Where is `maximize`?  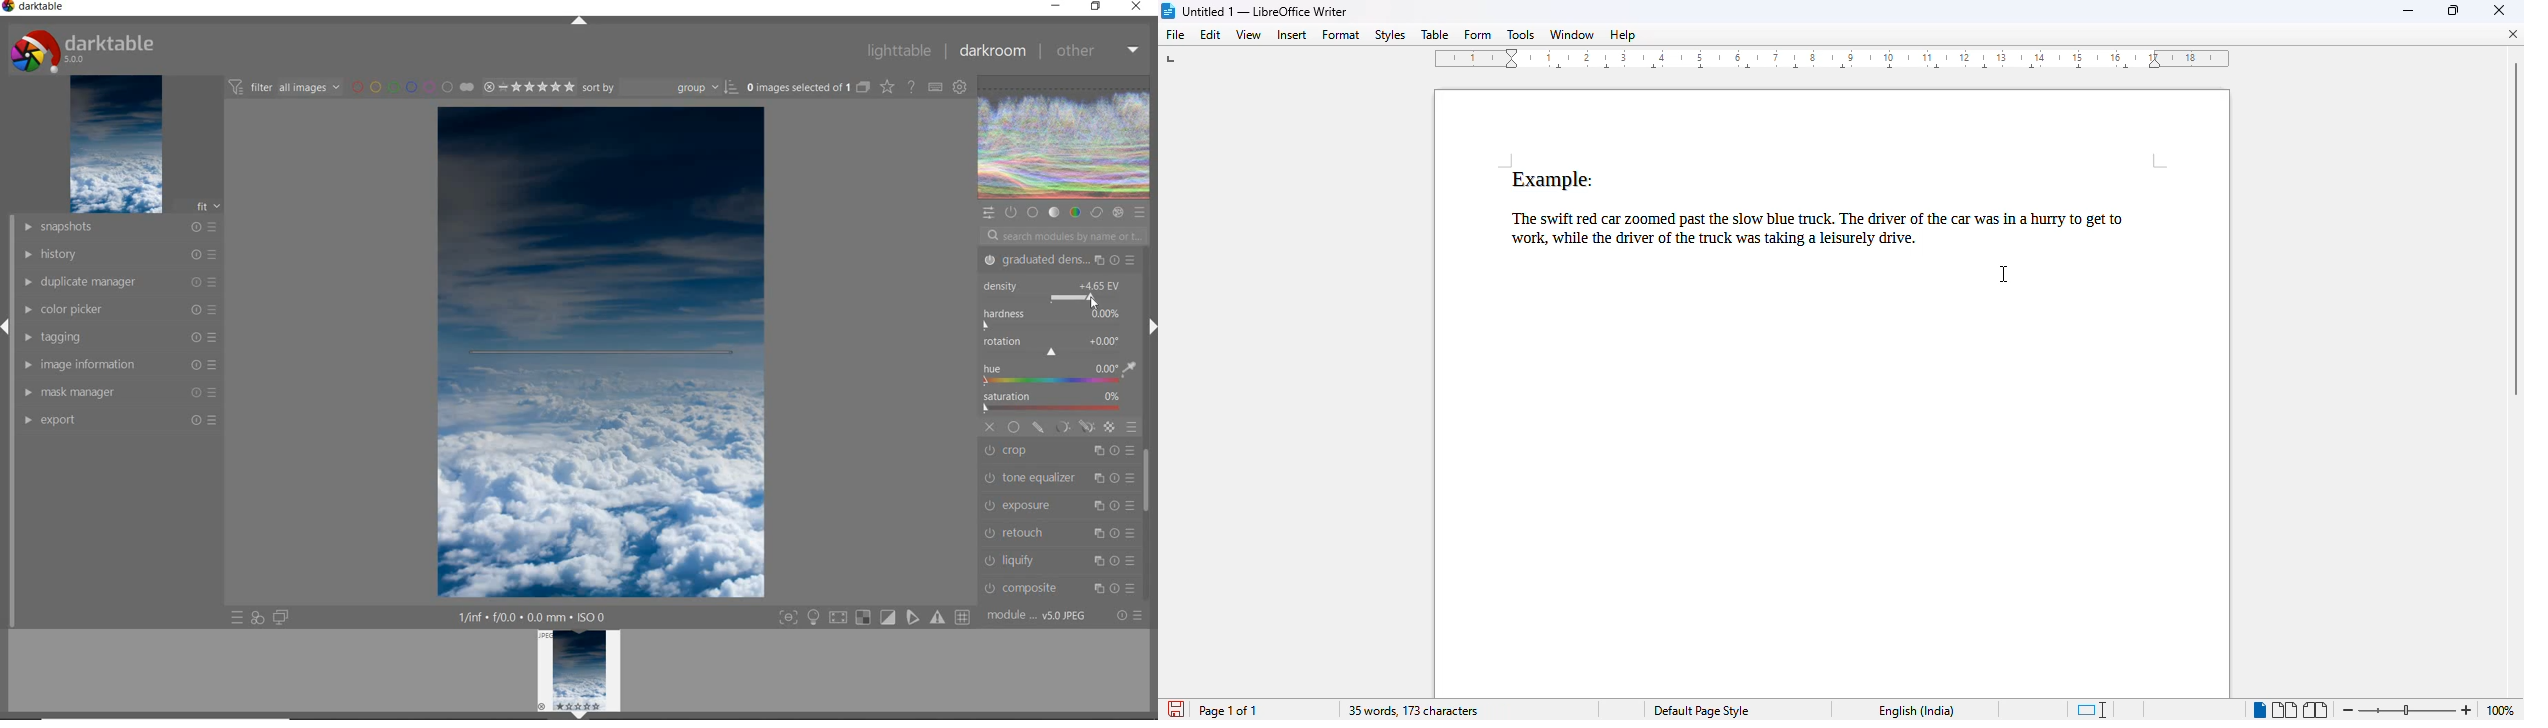 maximize is located at coordinates (2453, 9).